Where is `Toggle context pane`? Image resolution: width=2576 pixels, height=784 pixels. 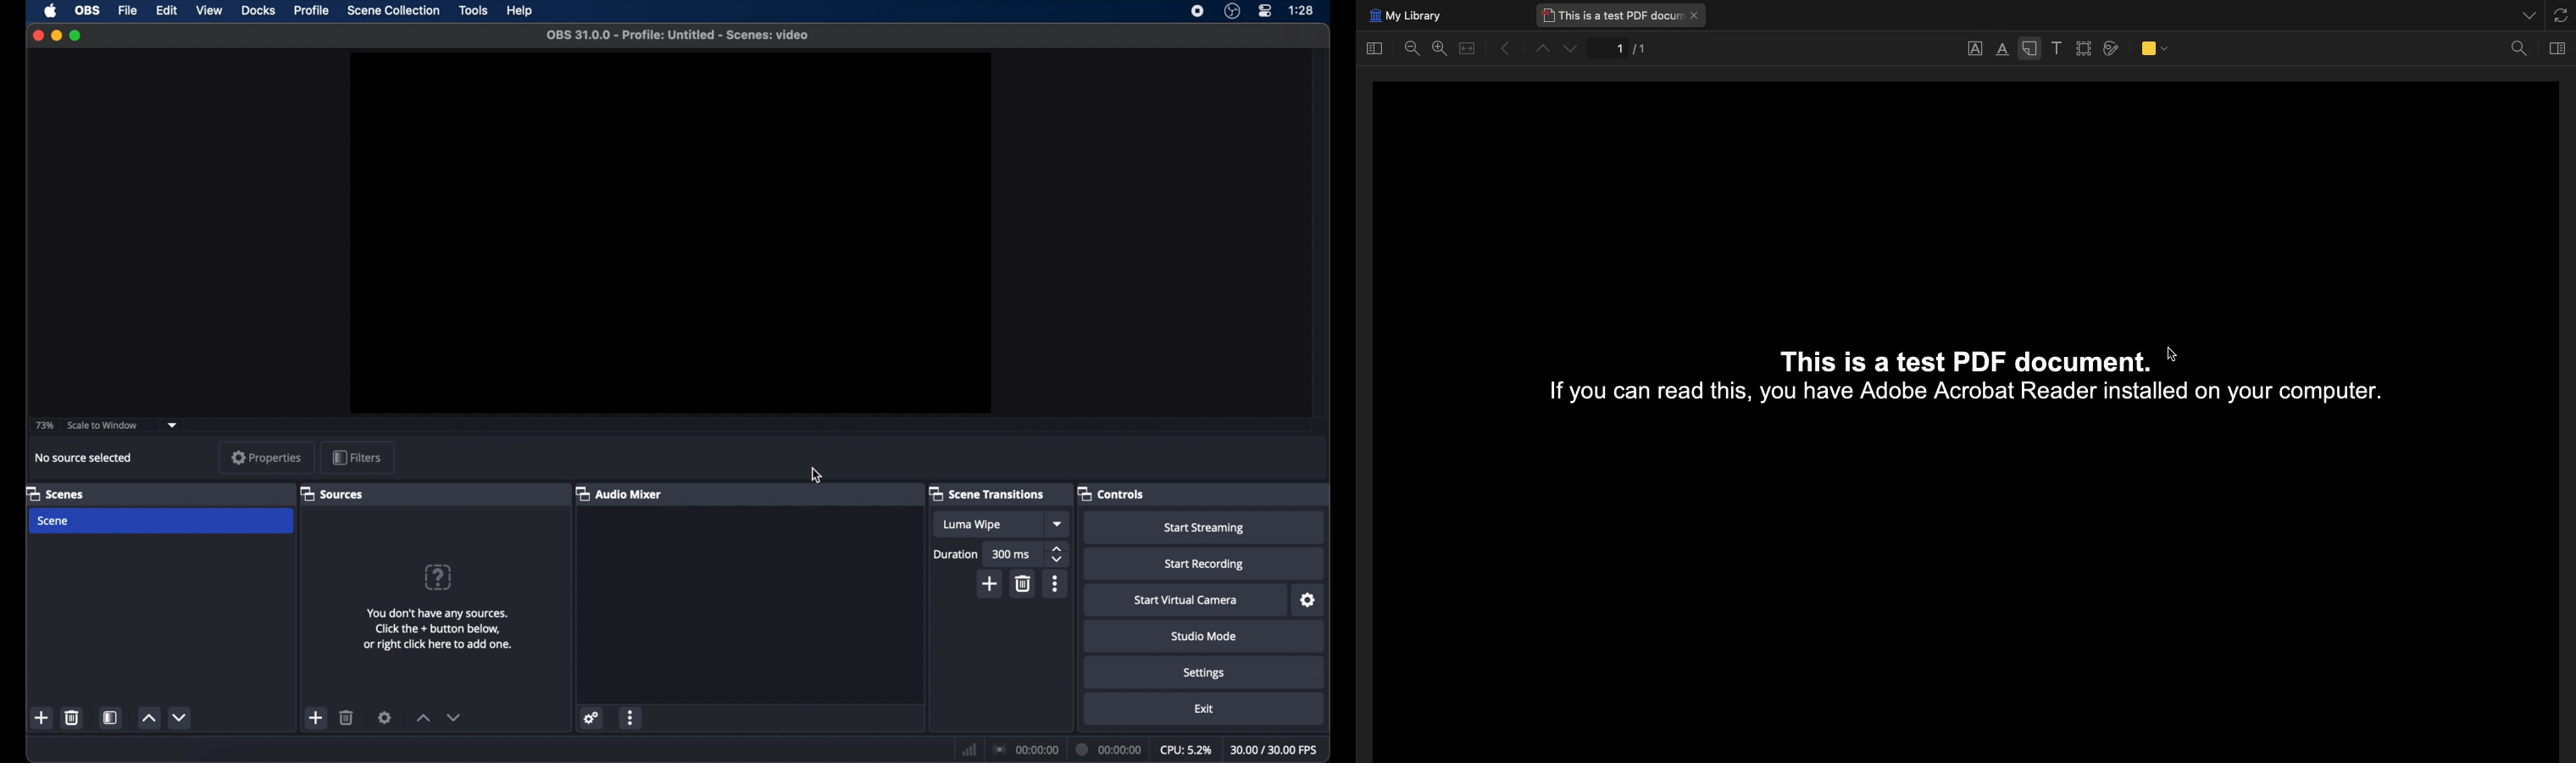
Toggle context pane is located at coordinates (2559, 47).